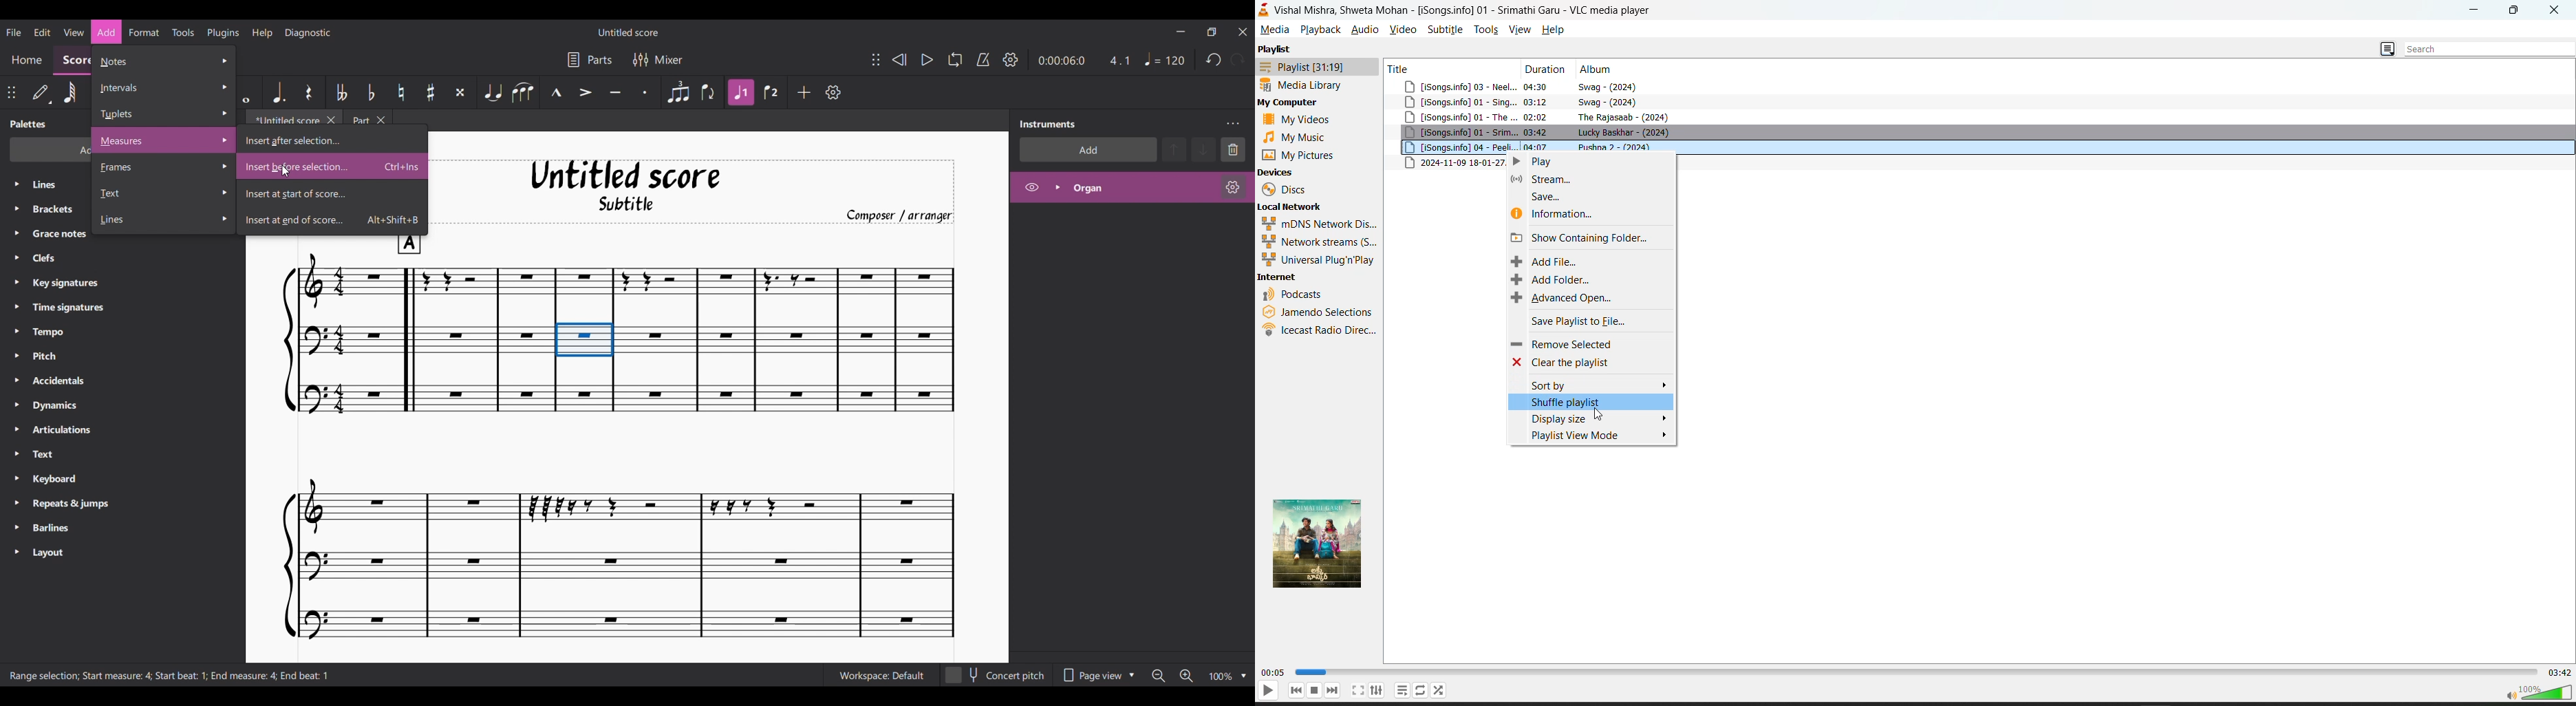 The image size is (2576, 728). What do you see at coordinates (2474, 10) in the screenshot?
I see `Minimize` at bounding box center [2474, 10].